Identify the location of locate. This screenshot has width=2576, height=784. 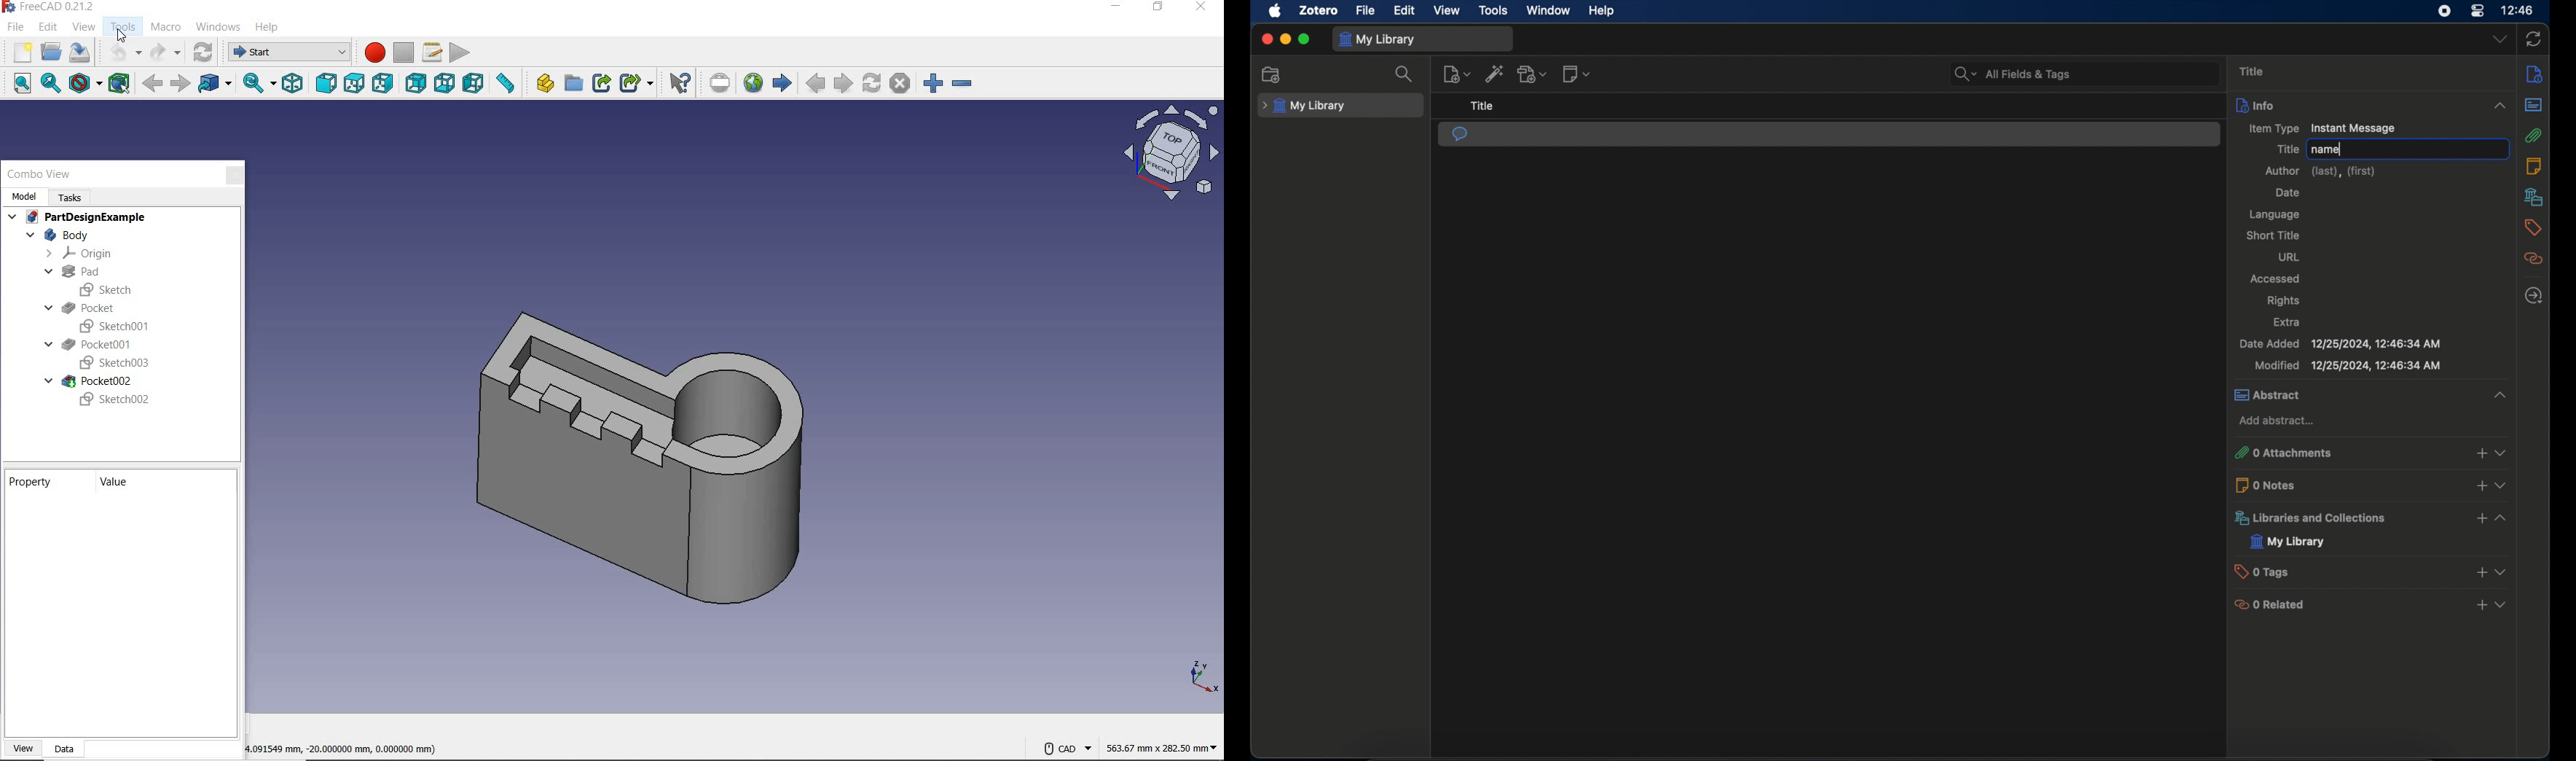
(2534, 295).